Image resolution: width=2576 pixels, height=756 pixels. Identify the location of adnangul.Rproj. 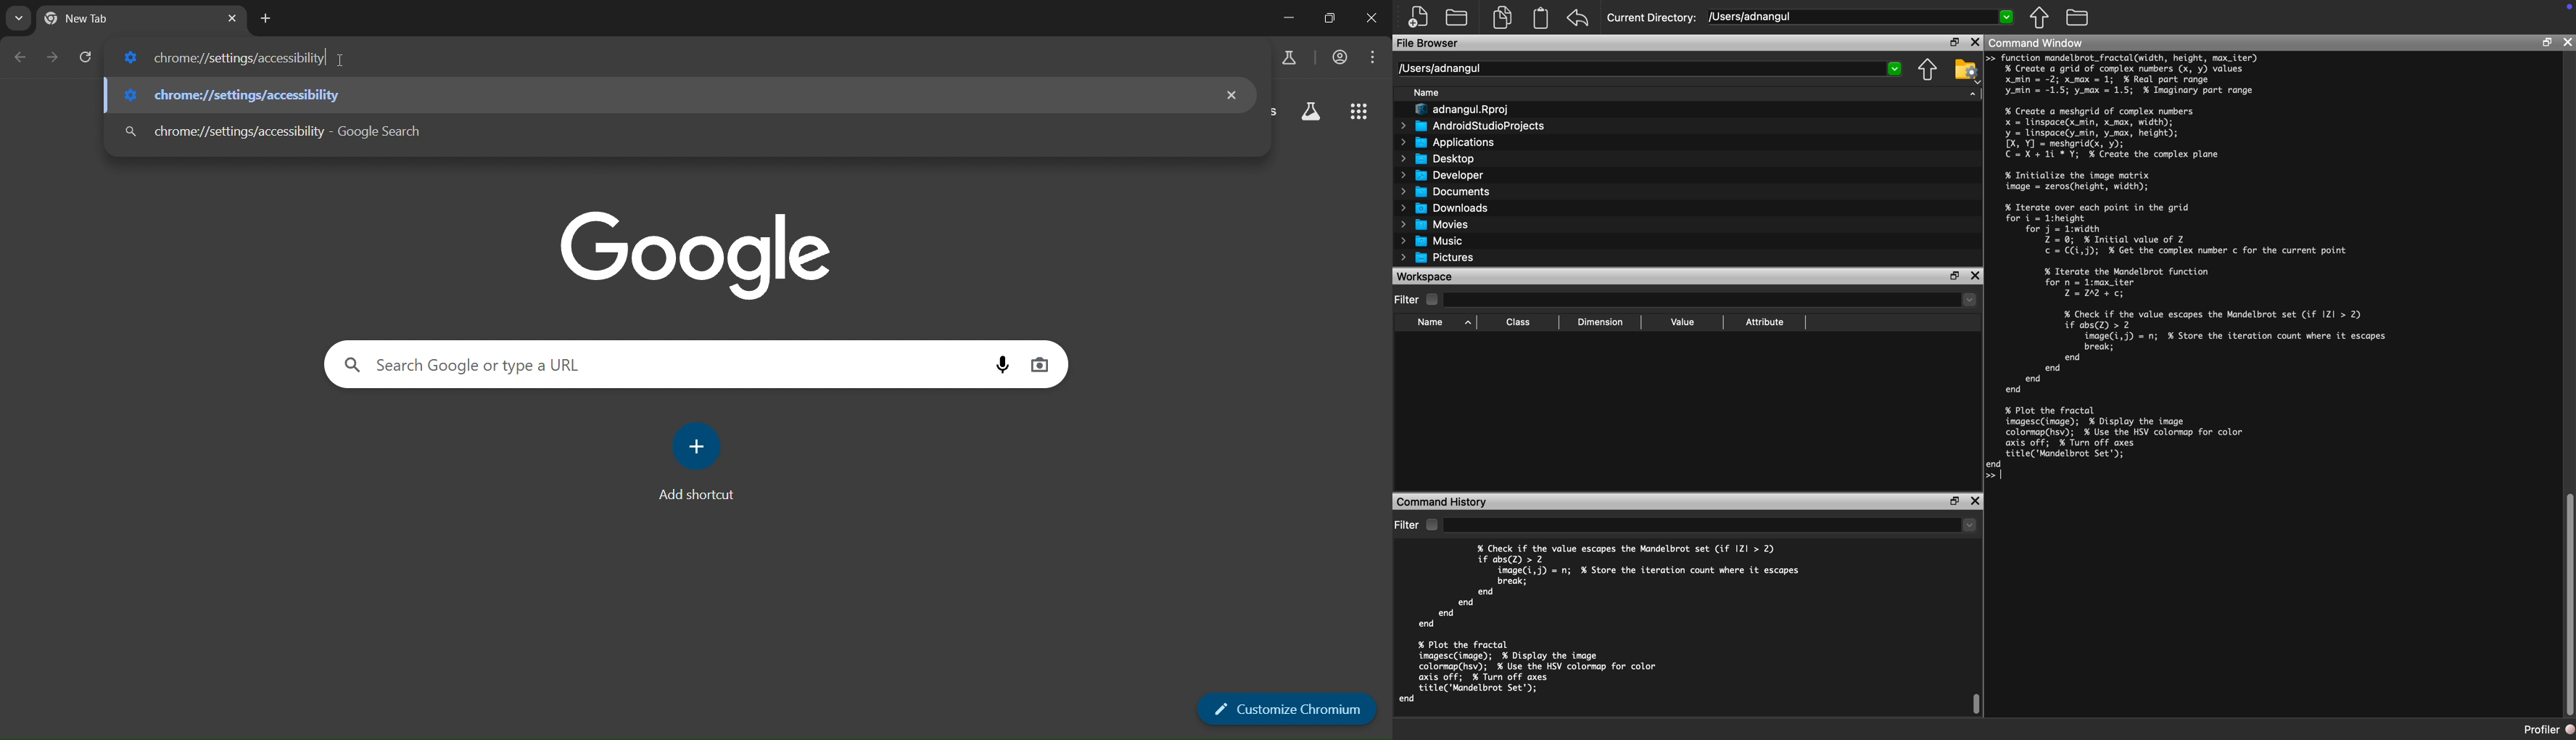
(1463, 109).